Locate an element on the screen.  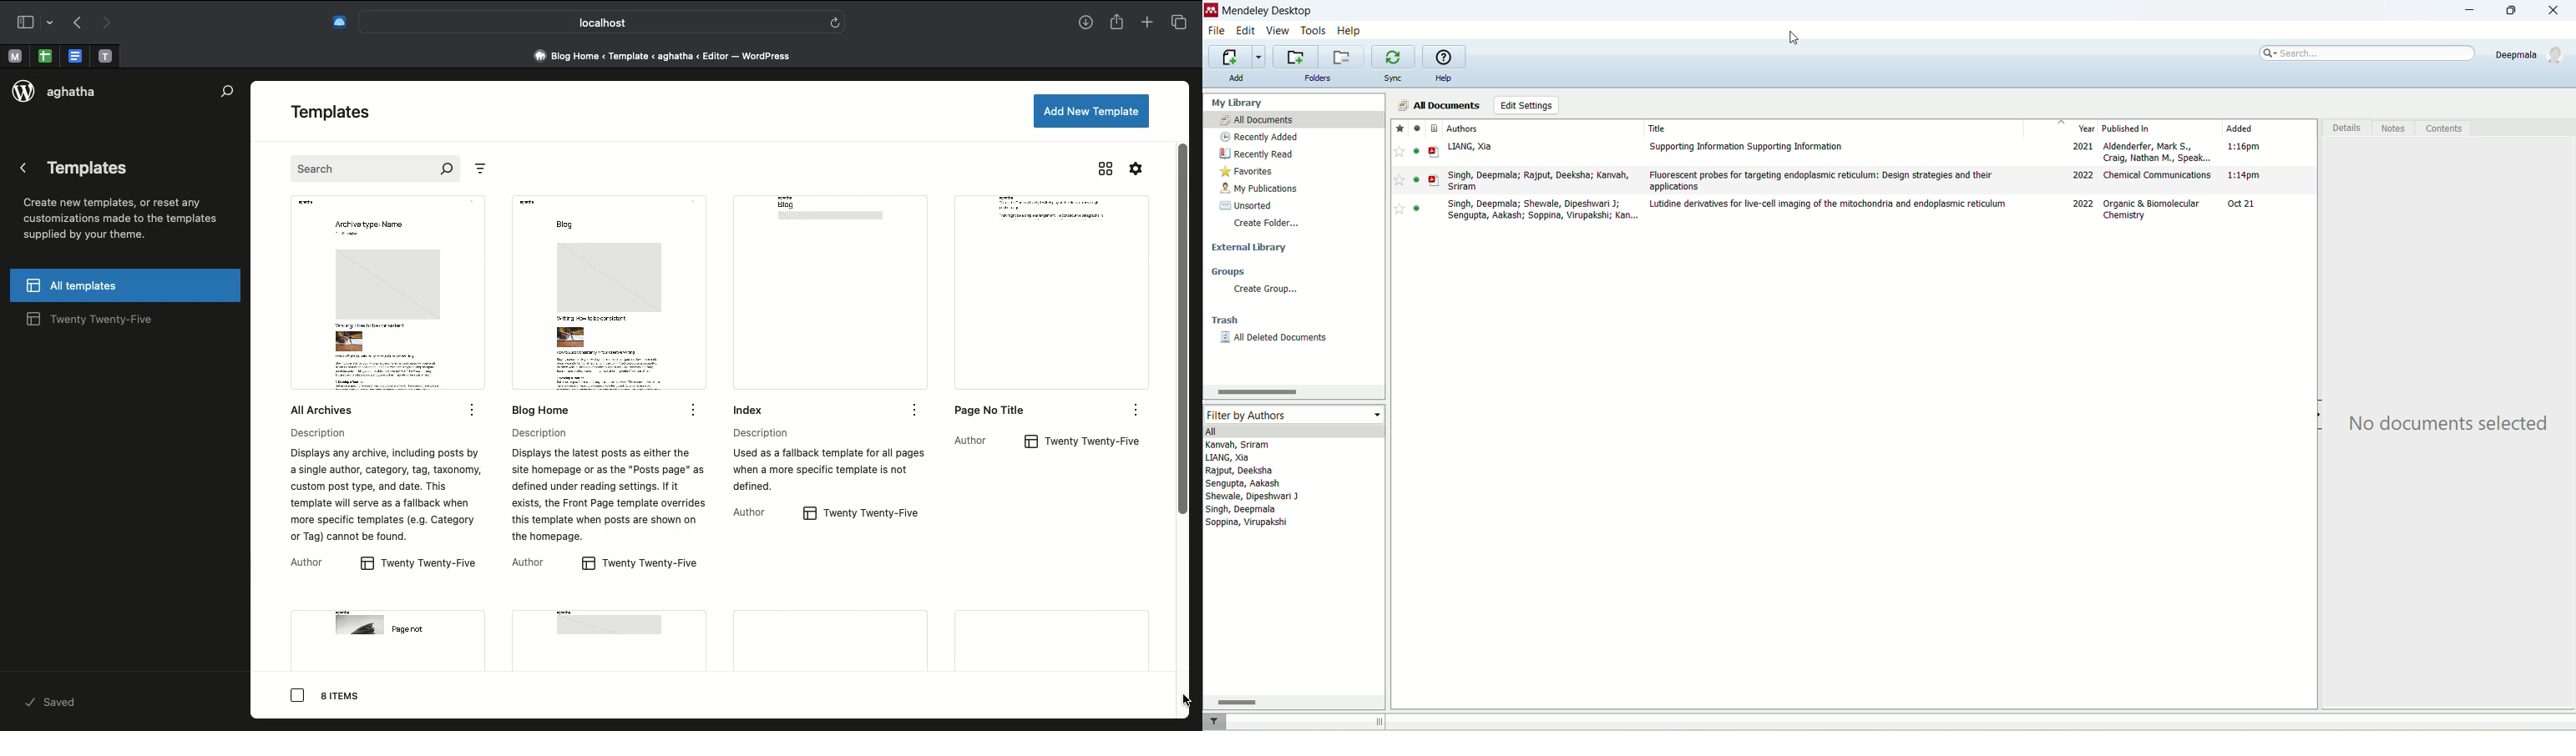
search is located at coordinates (2368, 53).